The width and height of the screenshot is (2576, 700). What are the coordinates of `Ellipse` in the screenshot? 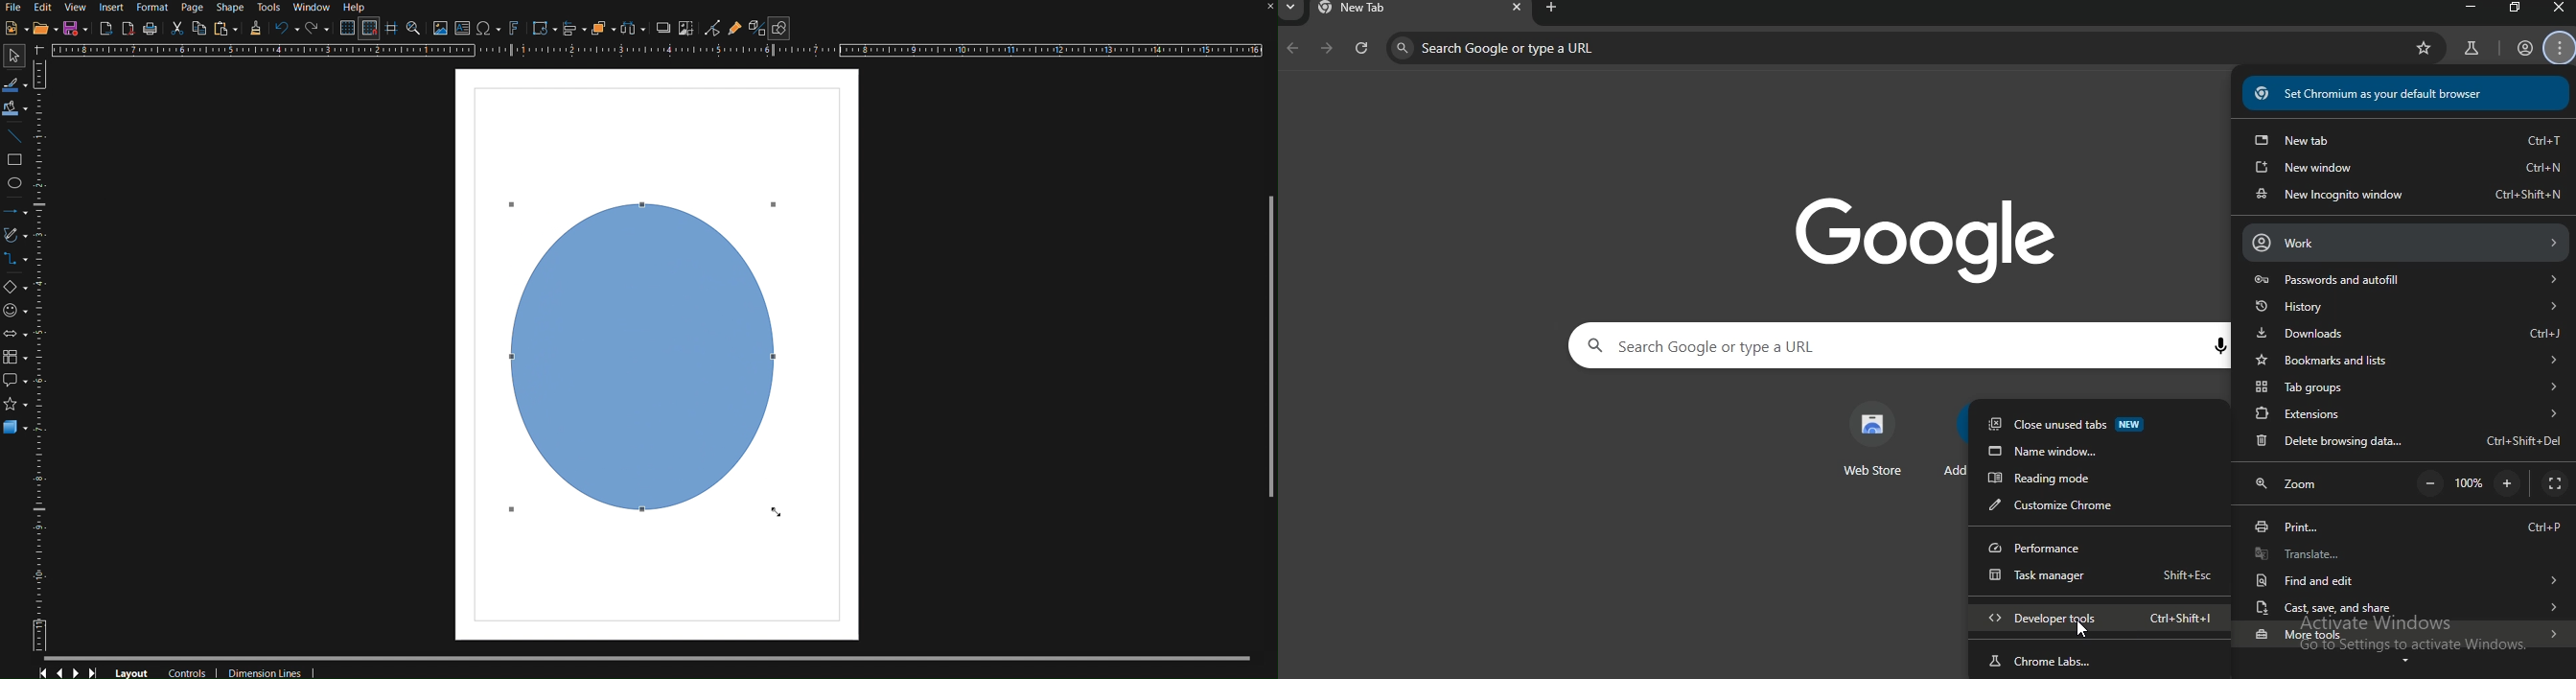 It's located at (17, 183).